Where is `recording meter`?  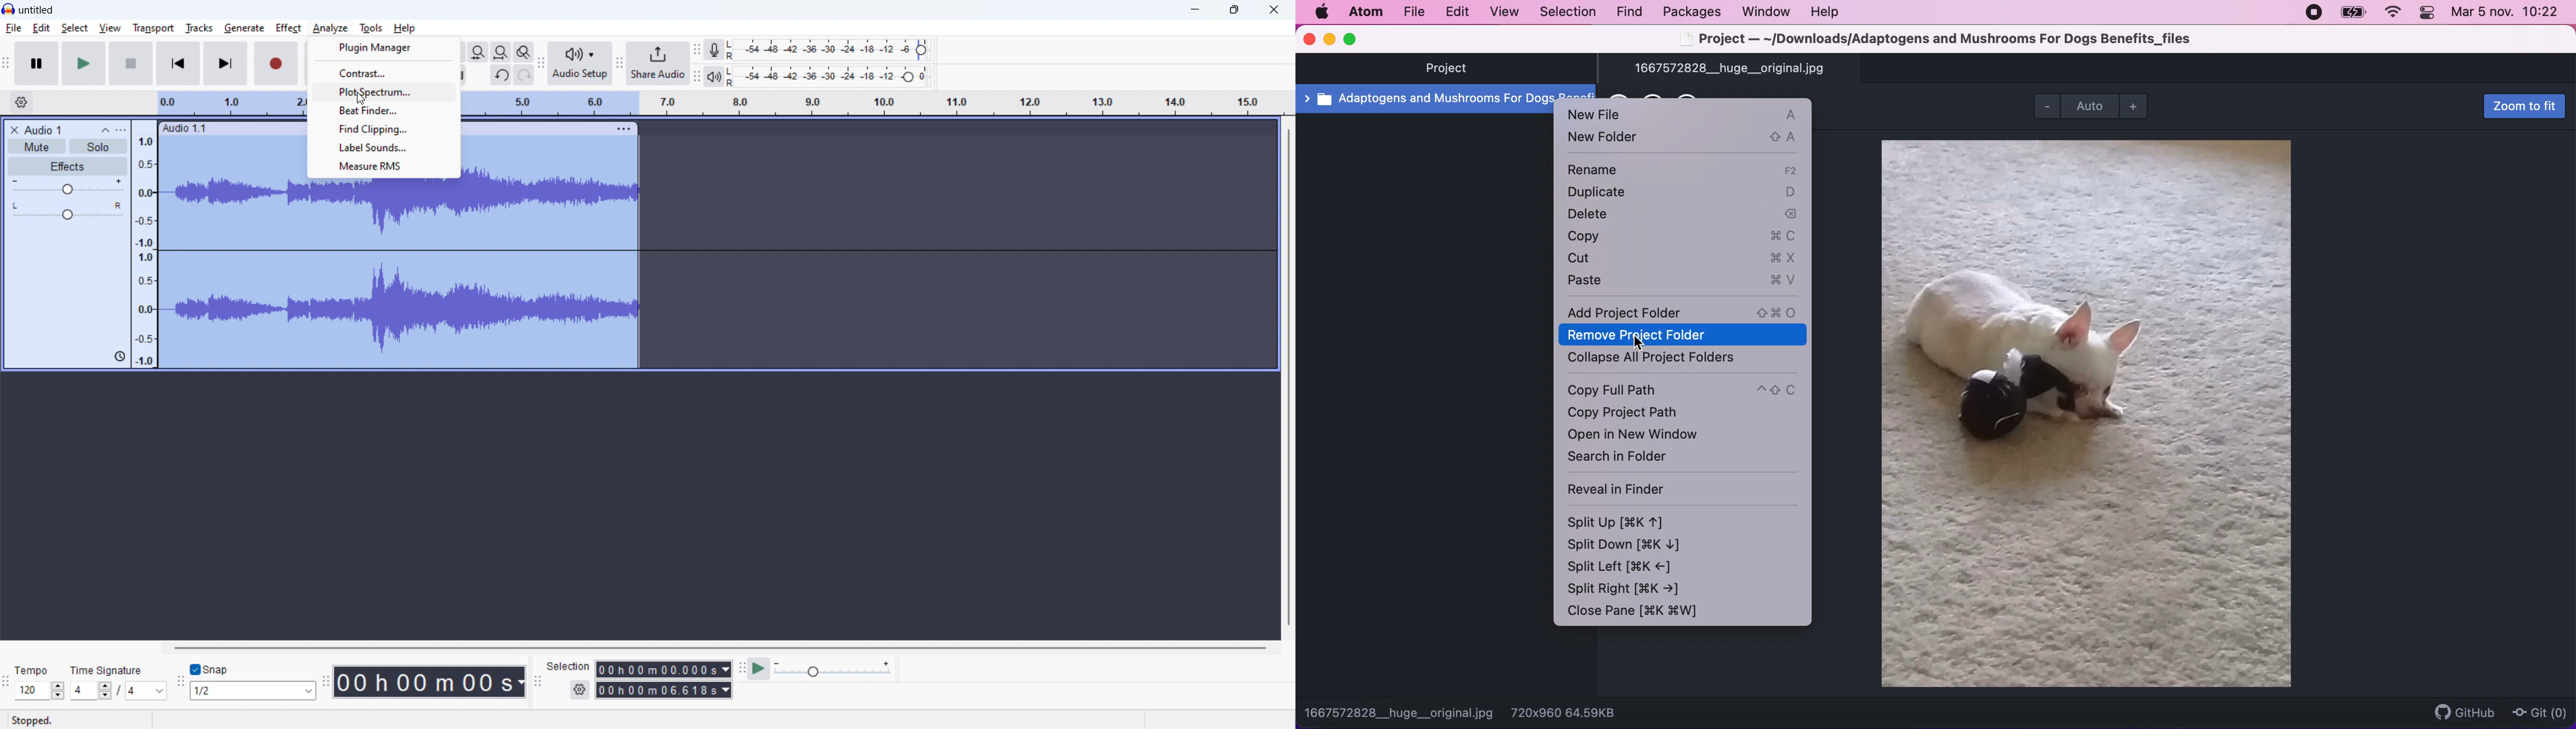
recording meter is located at coordinates (715, 49).